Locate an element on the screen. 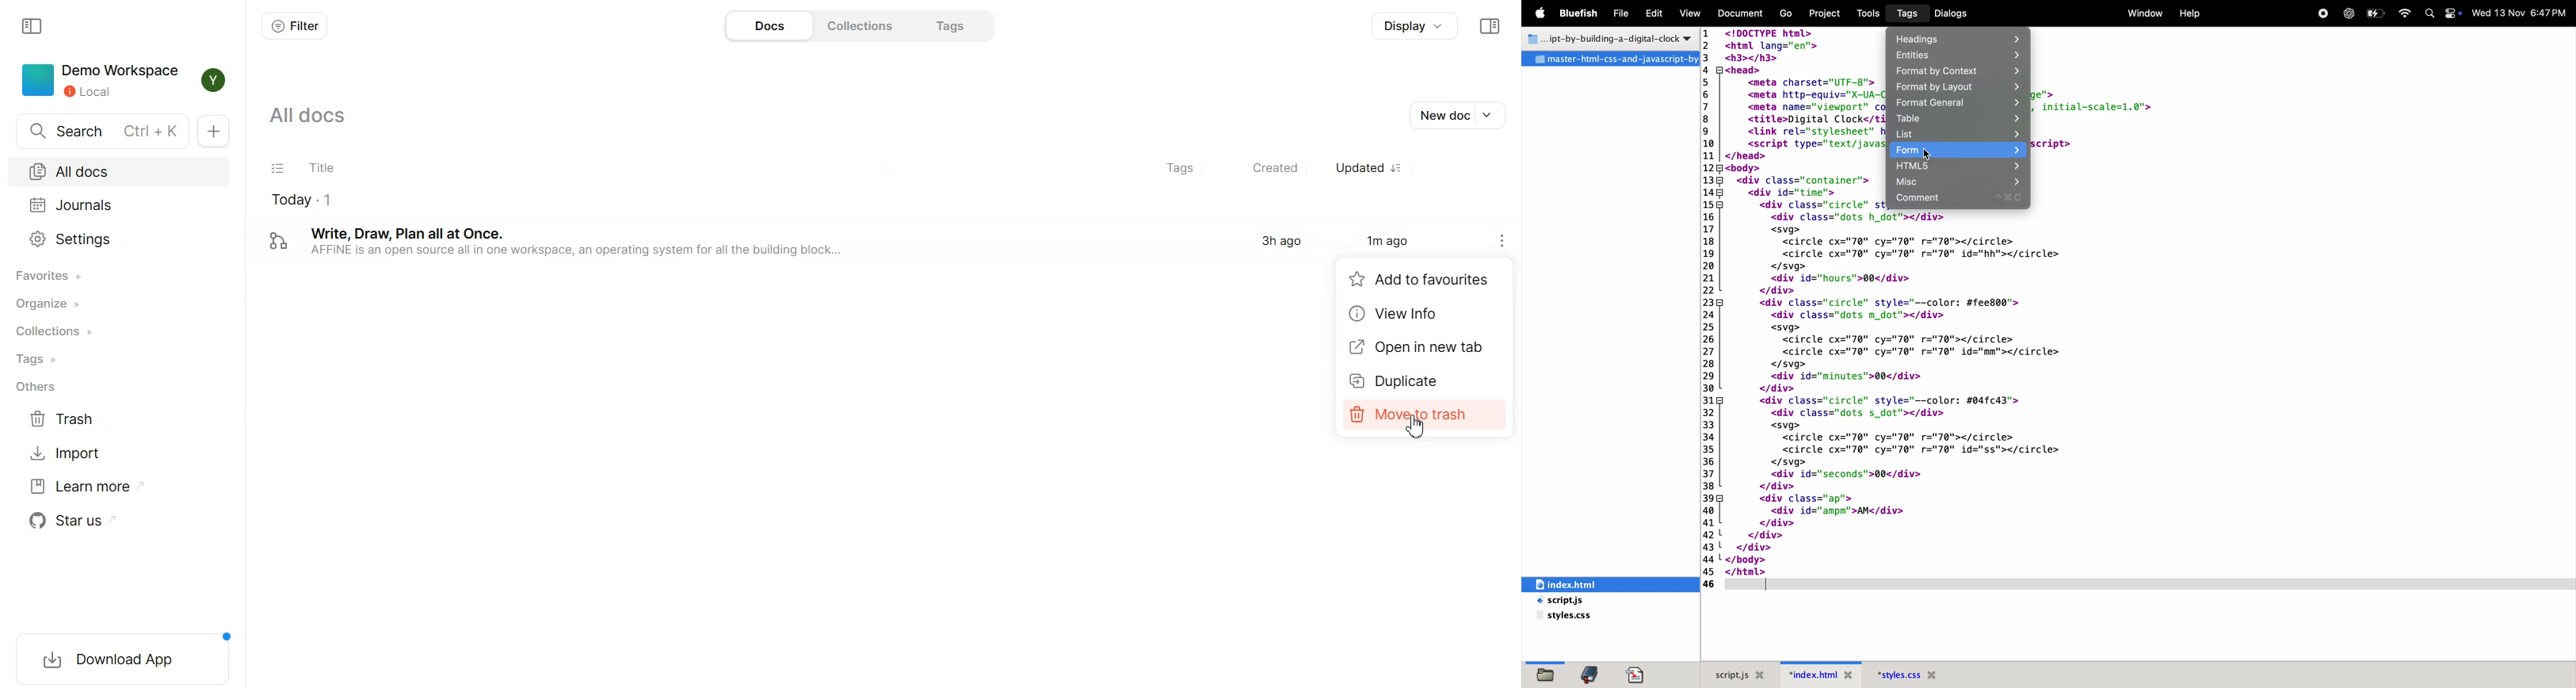 The width and height of the screenshot is (2576, 700). entites is located at coordinates (1963, 55).